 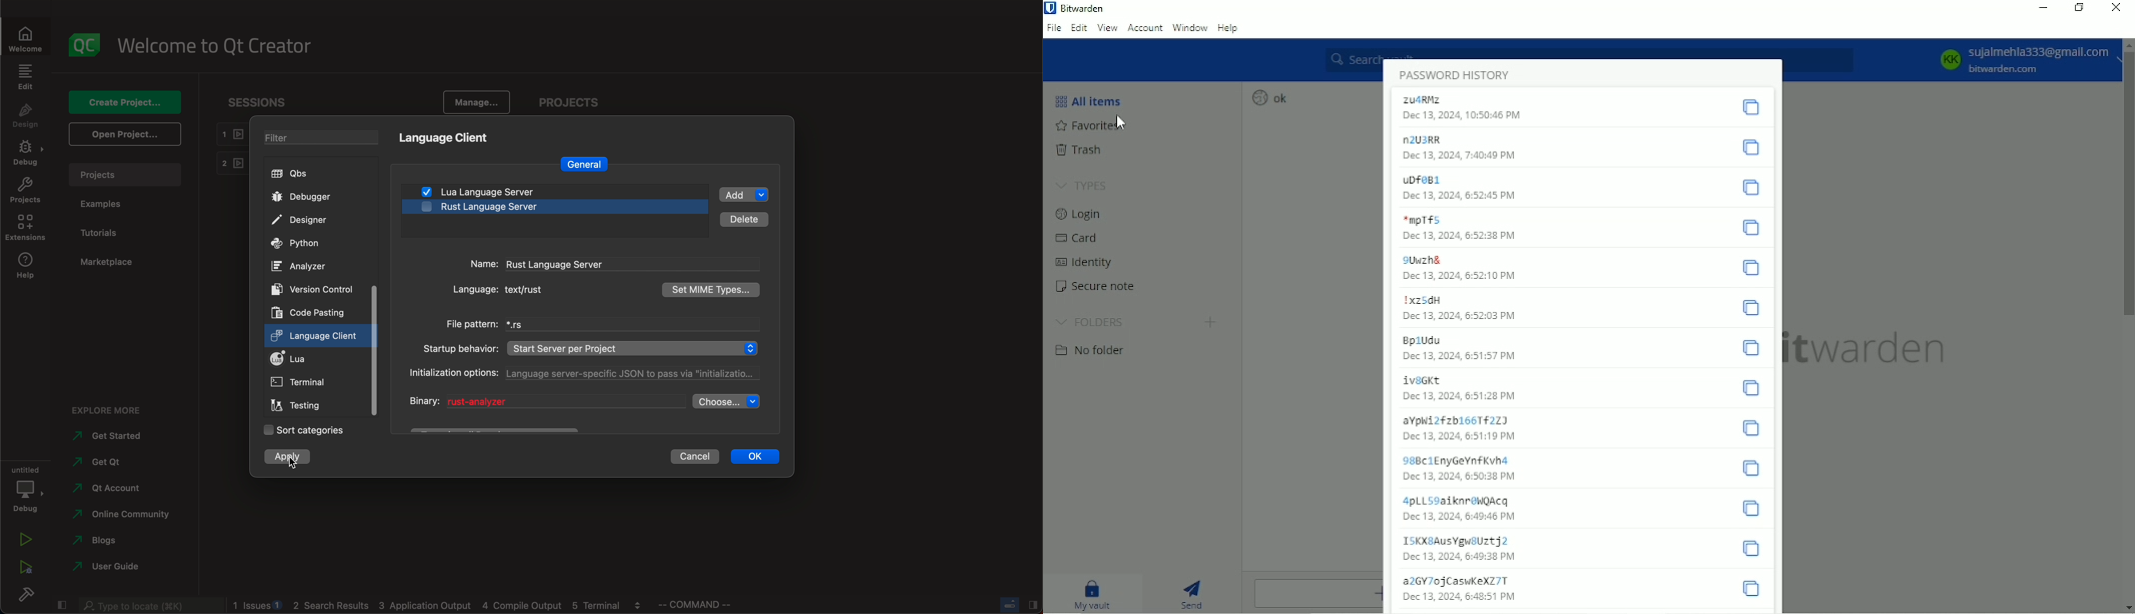 I want to click on 98Bc1EnyGeYnfKvh4, so click(x=1456, y=461).